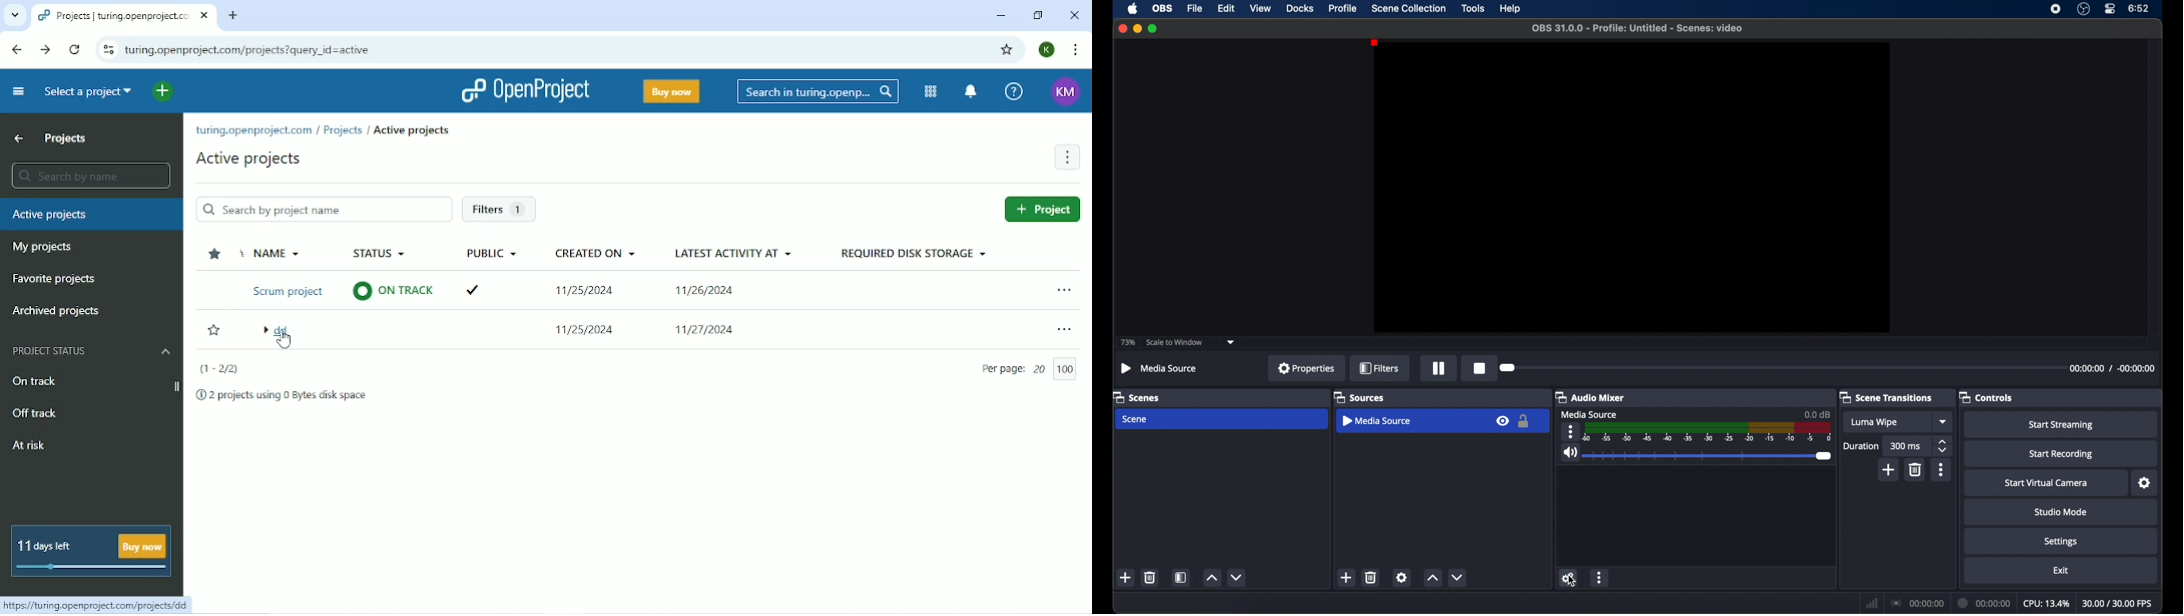 This screenshot has height=616, width=2184. What do you see at coordinates (1906, 445) in the screenshot?
I see `300 ms` at bounding box center [1906, 445].